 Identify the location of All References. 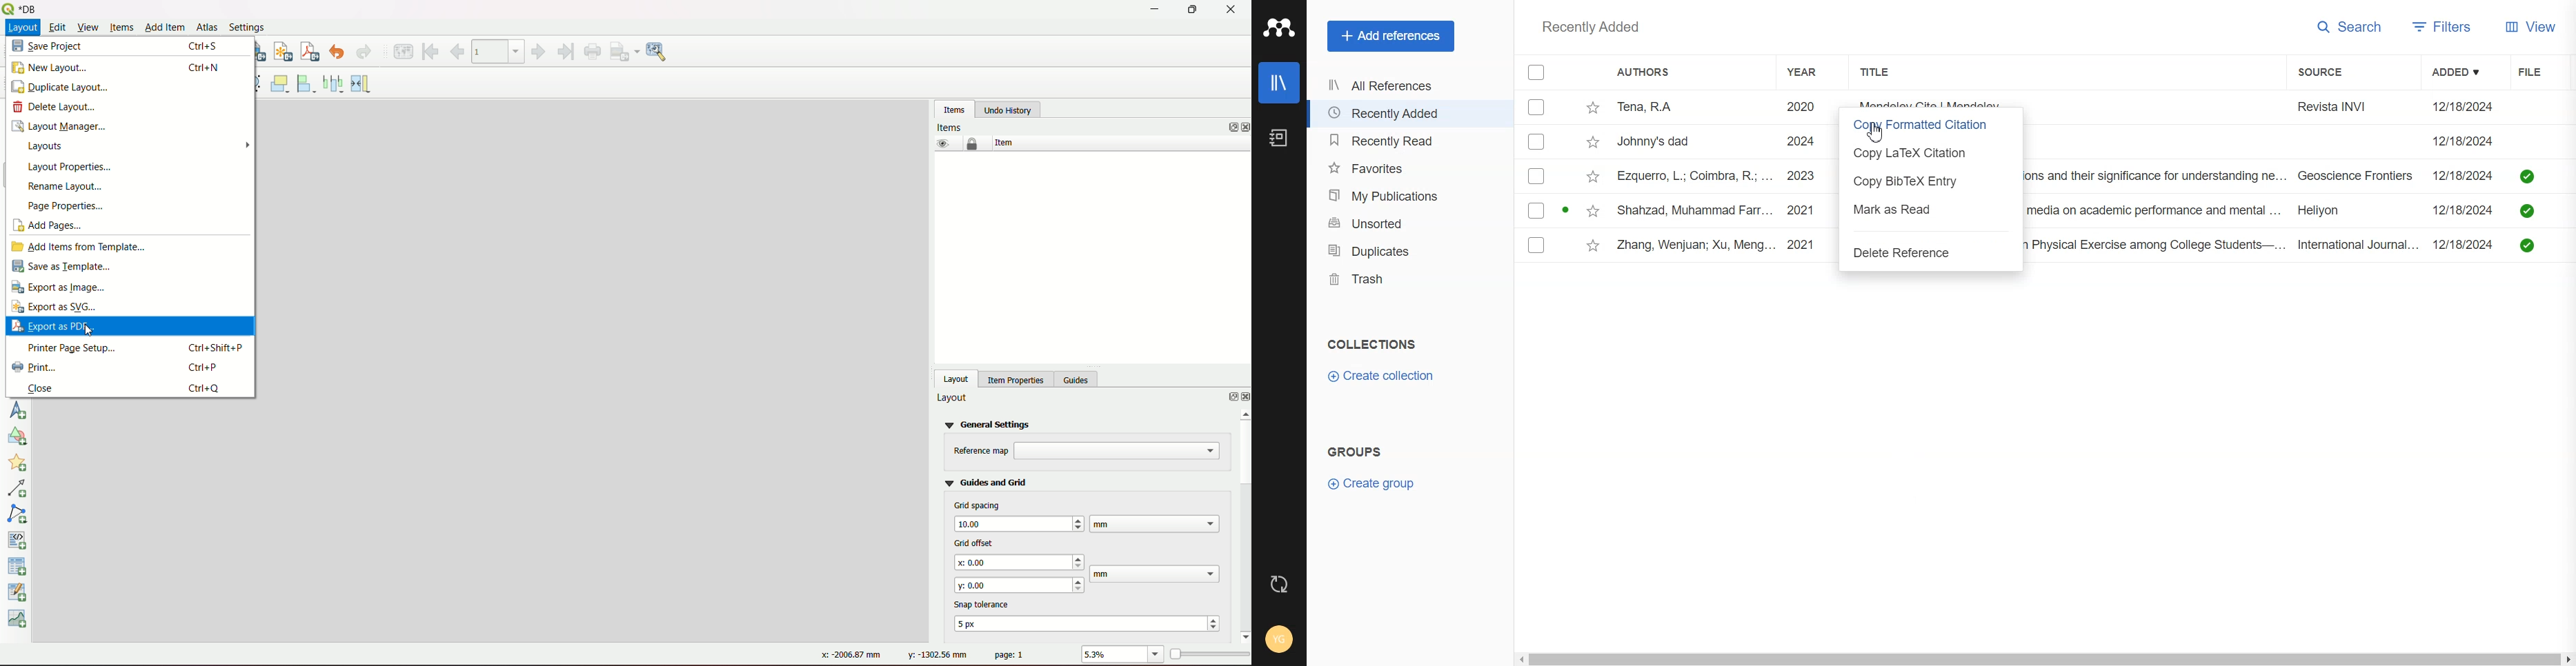
(1407, 87).